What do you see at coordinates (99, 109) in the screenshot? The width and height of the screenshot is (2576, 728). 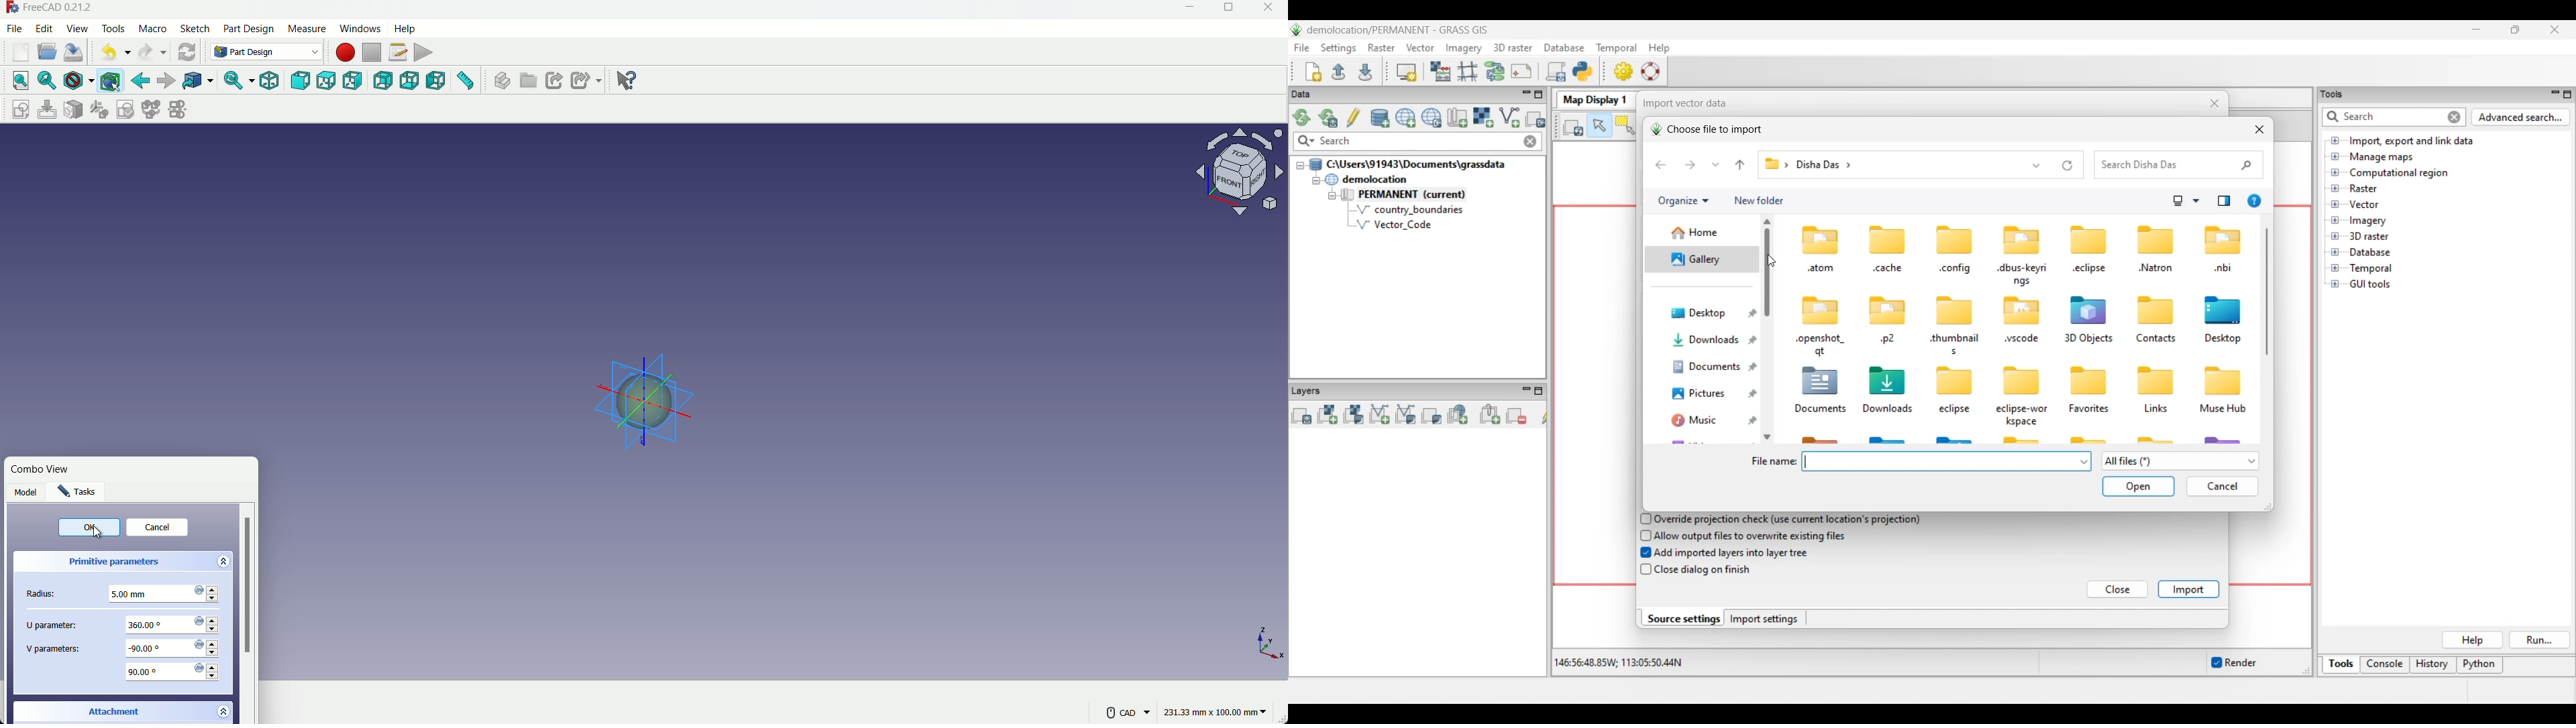 I see `reorient sketch` at bounding box center [99, 109].